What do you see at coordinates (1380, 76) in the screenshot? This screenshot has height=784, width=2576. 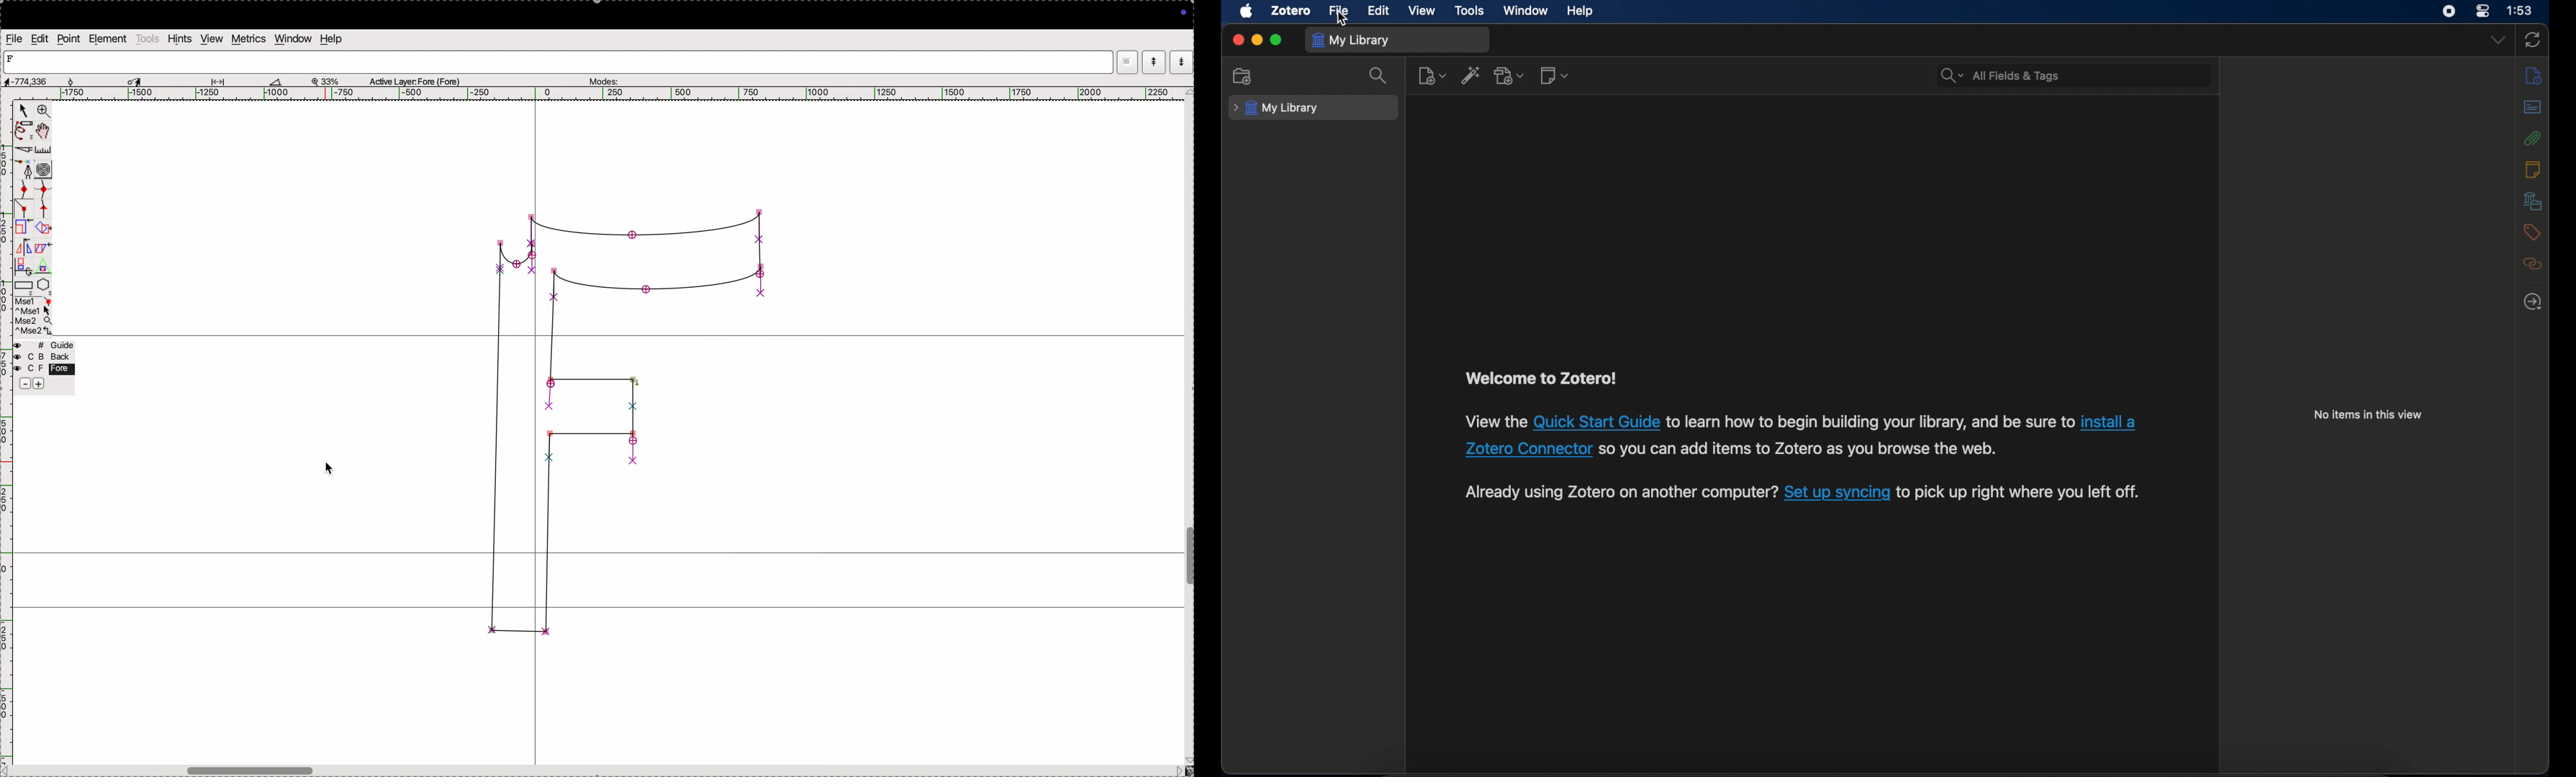 I see `search` at bounding box center [1380, 76].